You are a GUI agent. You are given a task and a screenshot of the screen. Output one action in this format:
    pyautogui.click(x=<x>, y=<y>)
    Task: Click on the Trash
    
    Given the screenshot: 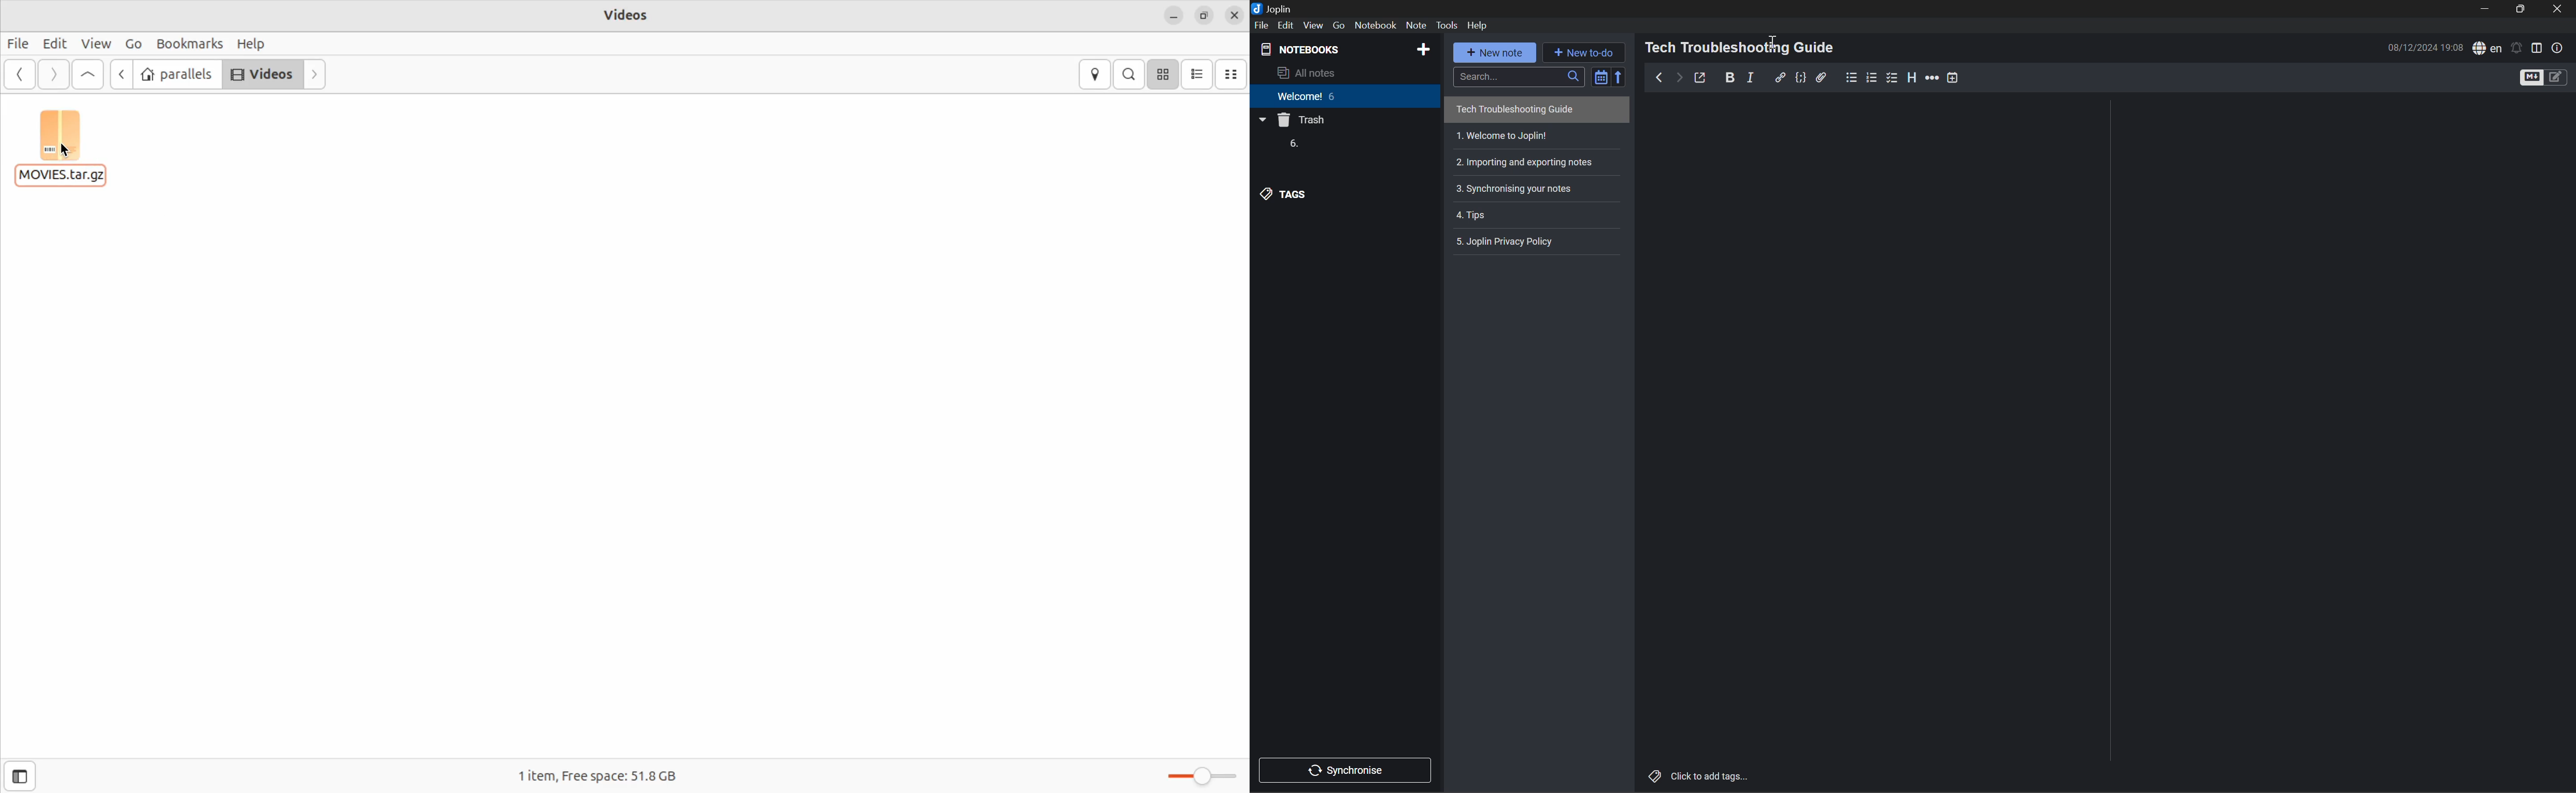 What is the action you would take?
    pyautogui.click(x=1304, y=121)
    